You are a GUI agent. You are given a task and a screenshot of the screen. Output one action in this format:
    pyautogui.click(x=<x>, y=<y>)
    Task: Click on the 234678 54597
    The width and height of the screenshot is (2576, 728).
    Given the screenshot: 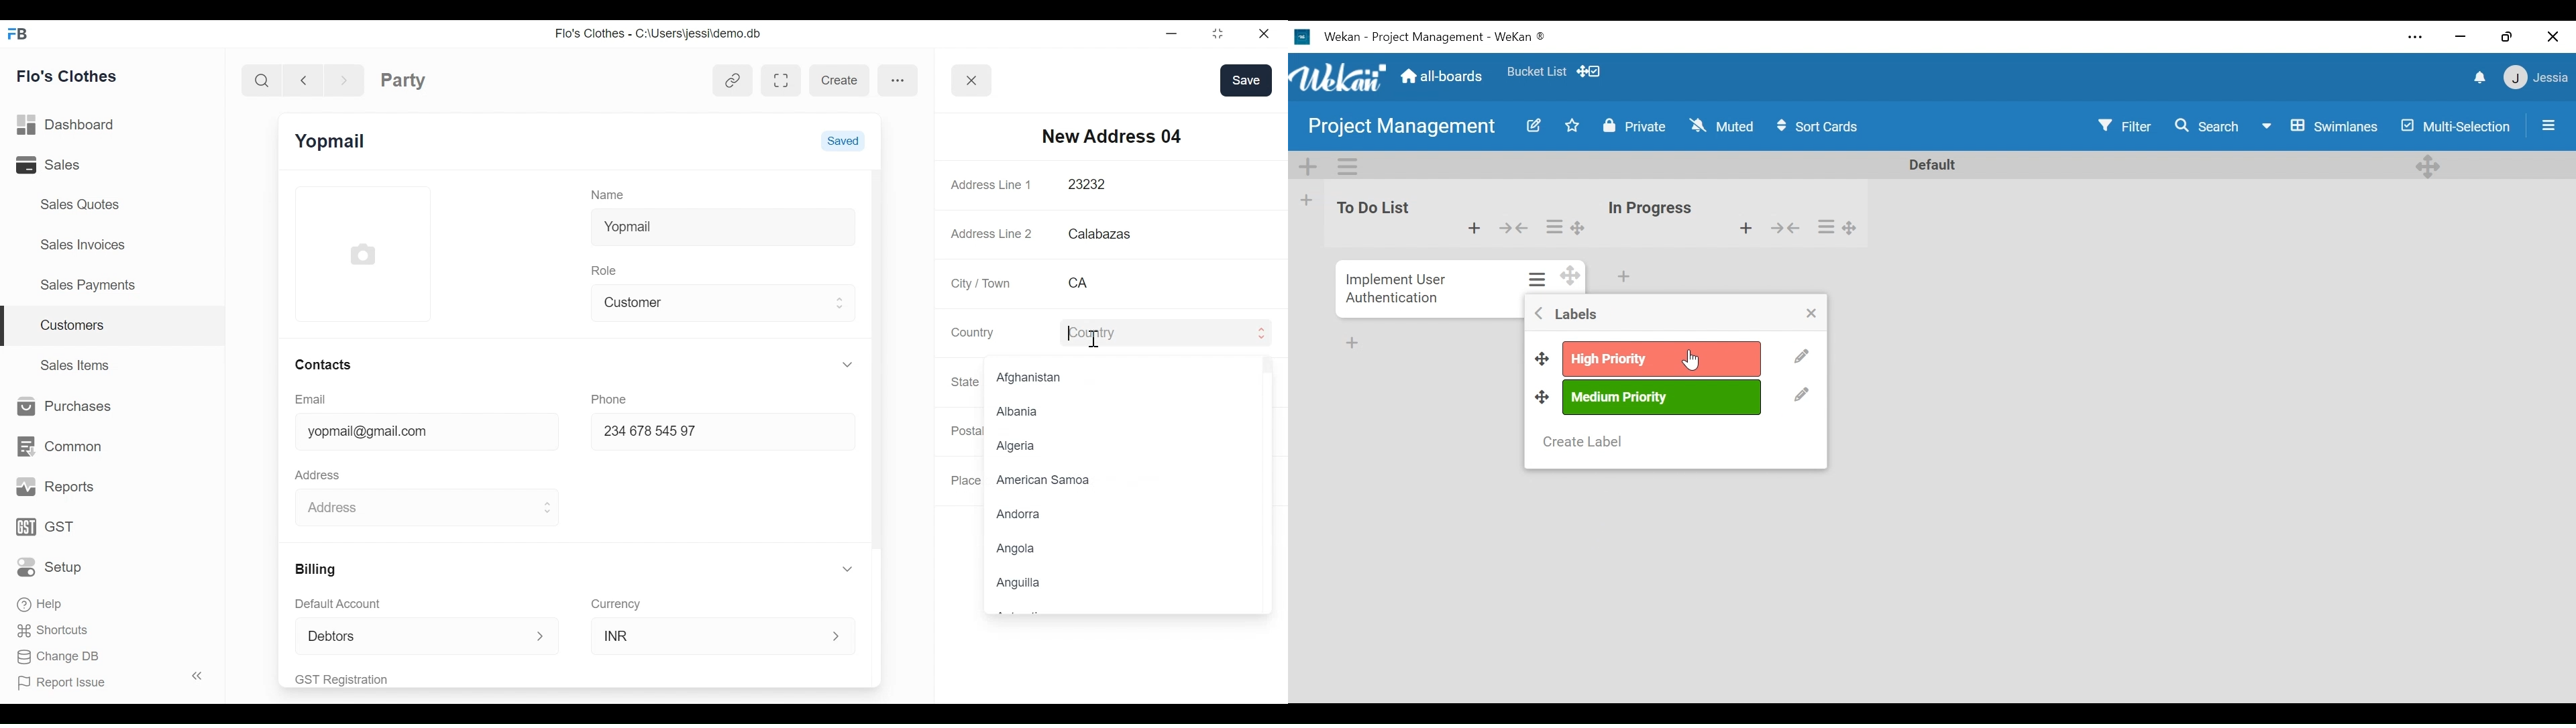 What is the action you would take?
    pyautogui.click(x=710, y=433)
    